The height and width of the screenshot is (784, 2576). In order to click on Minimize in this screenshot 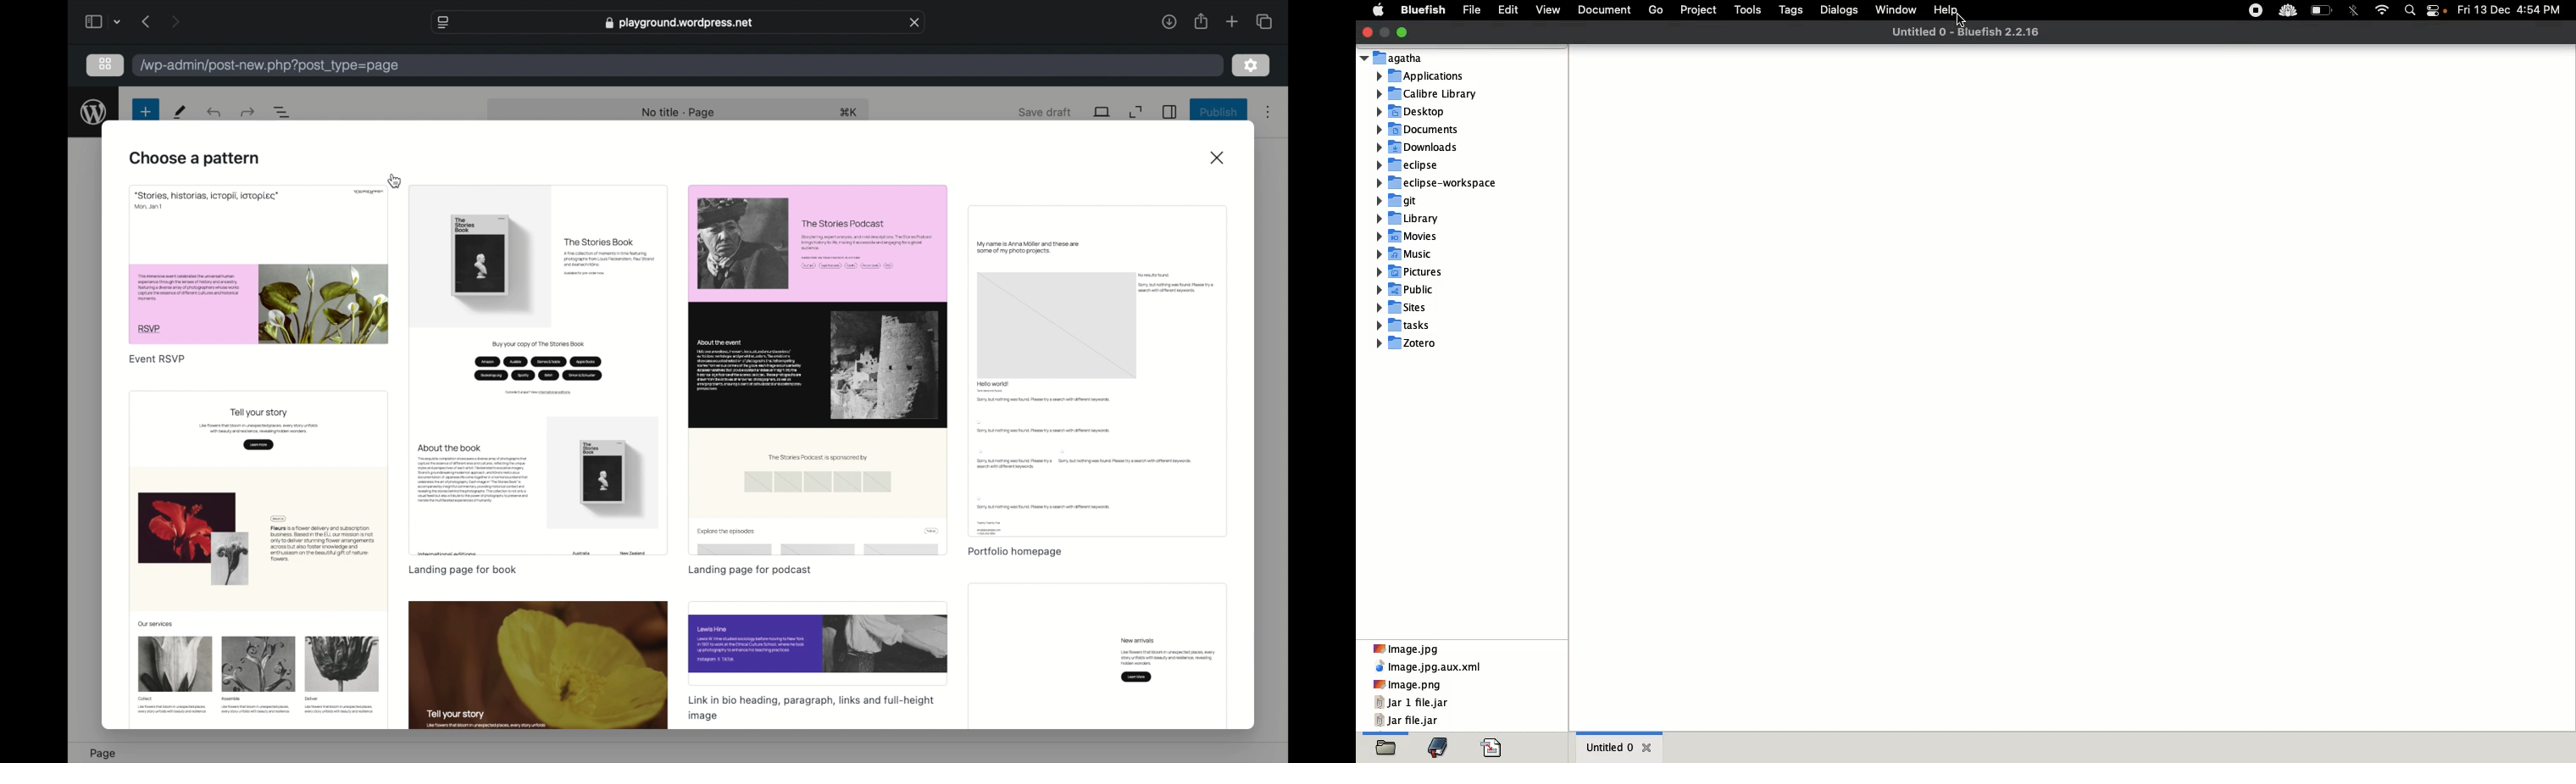, I will do `click(1384, 31)`.